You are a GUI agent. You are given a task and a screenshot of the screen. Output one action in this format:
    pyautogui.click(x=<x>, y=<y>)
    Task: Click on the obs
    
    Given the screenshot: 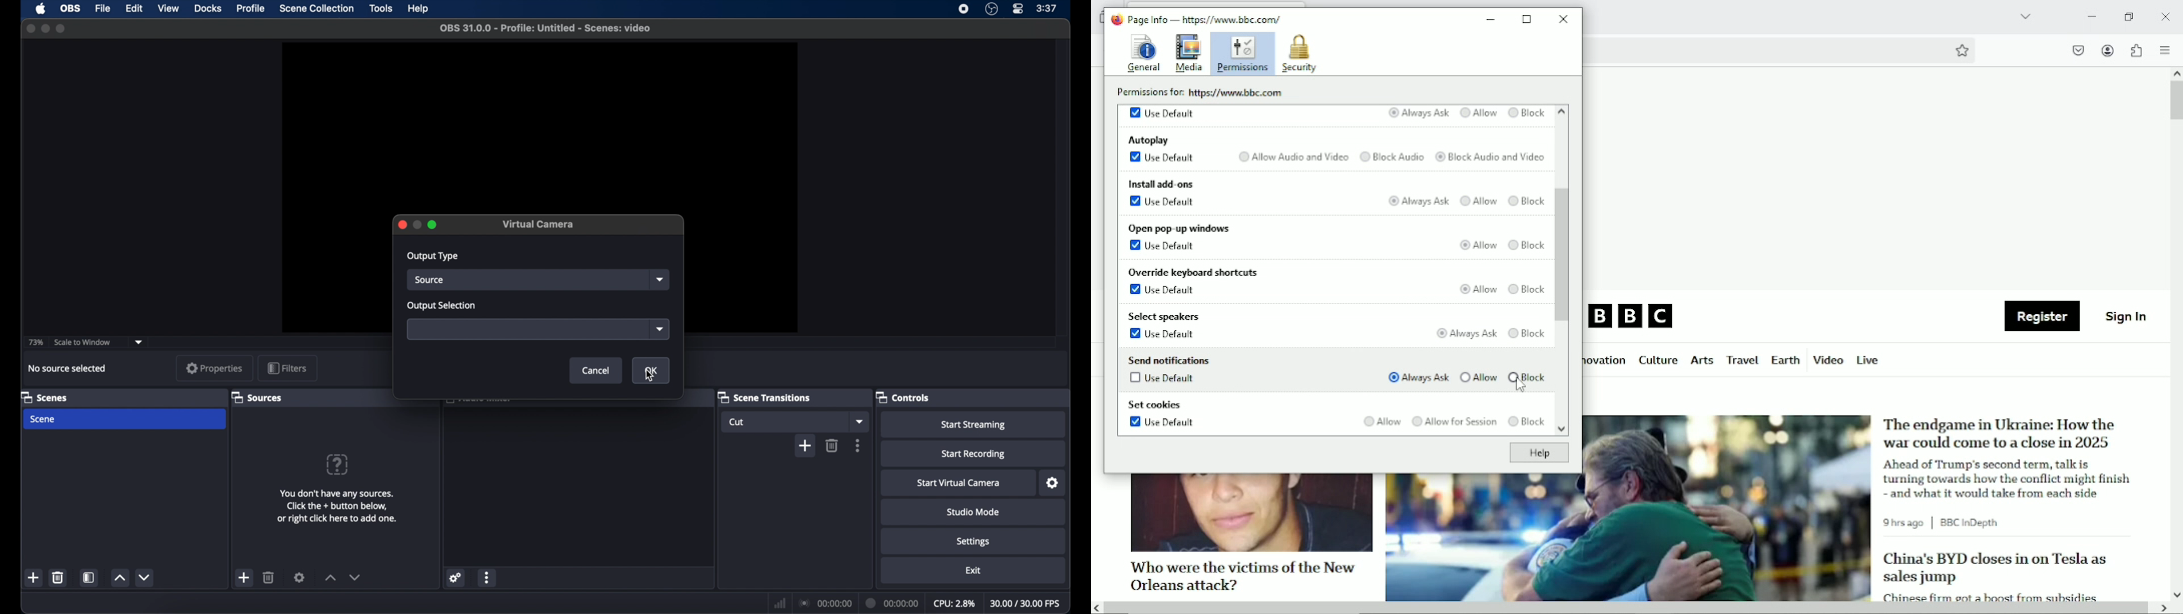 What is the action you would take?
    pyautogui.click(x=70, y=9)
    